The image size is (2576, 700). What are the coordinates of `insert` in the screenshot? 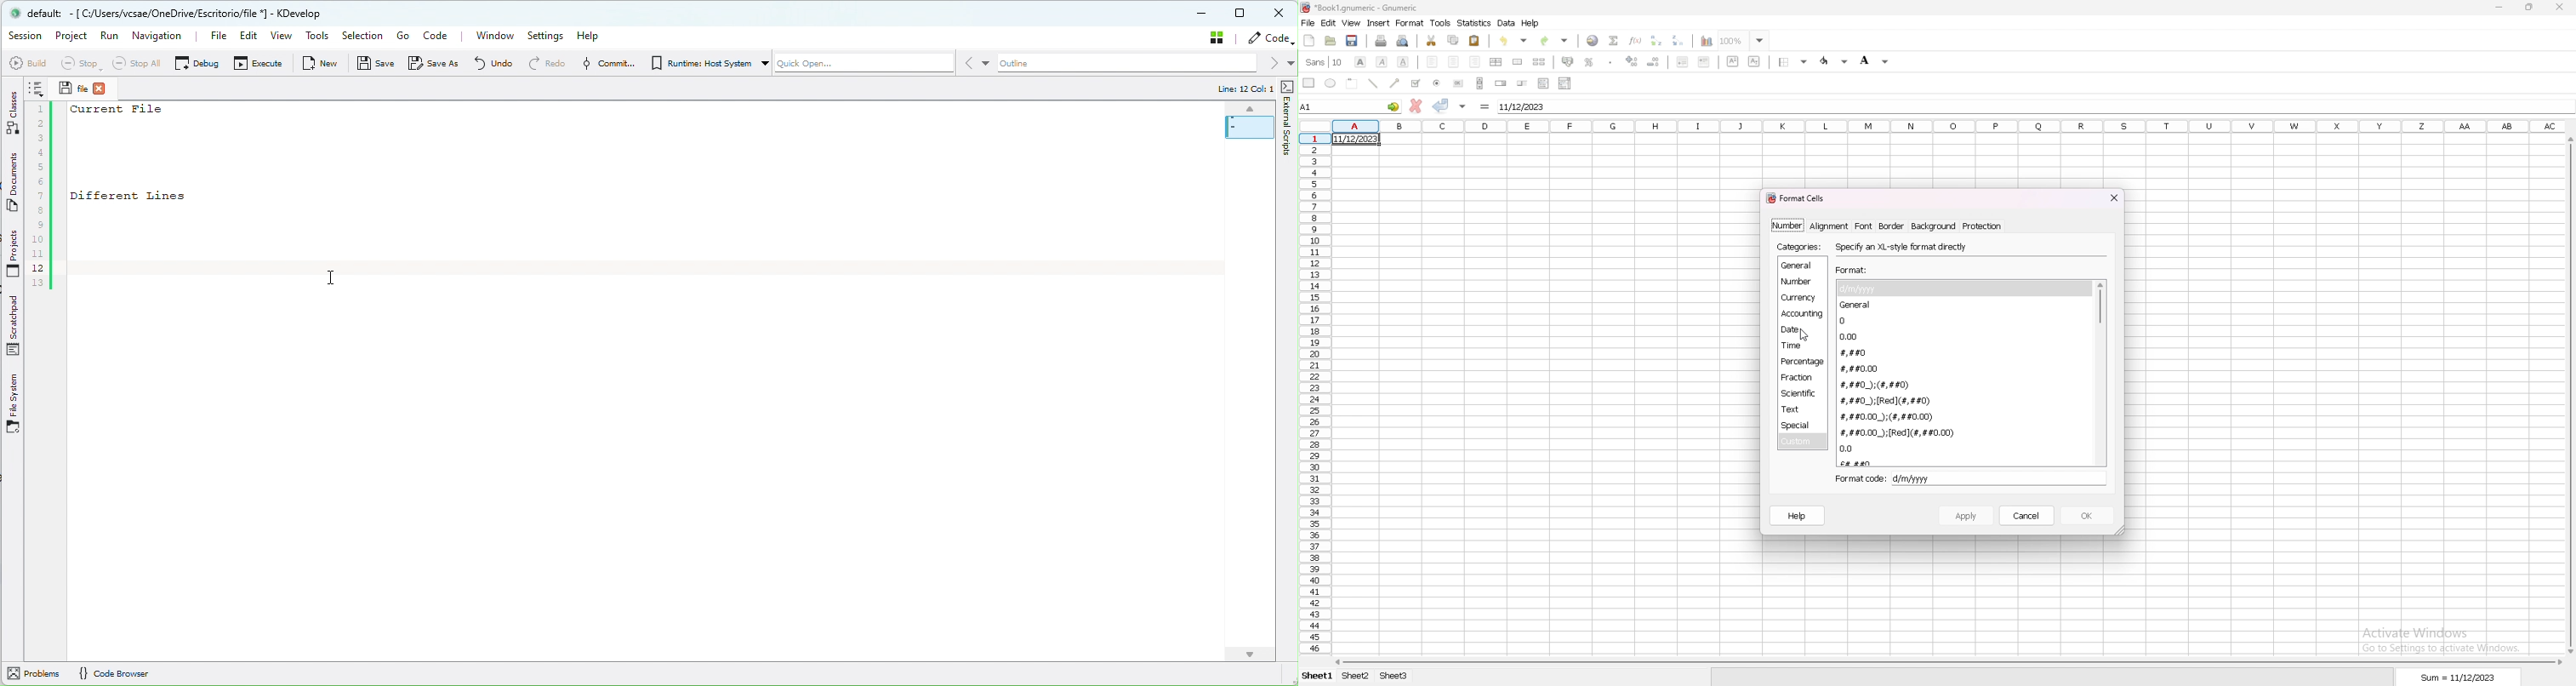 It's located at (1379, 23).